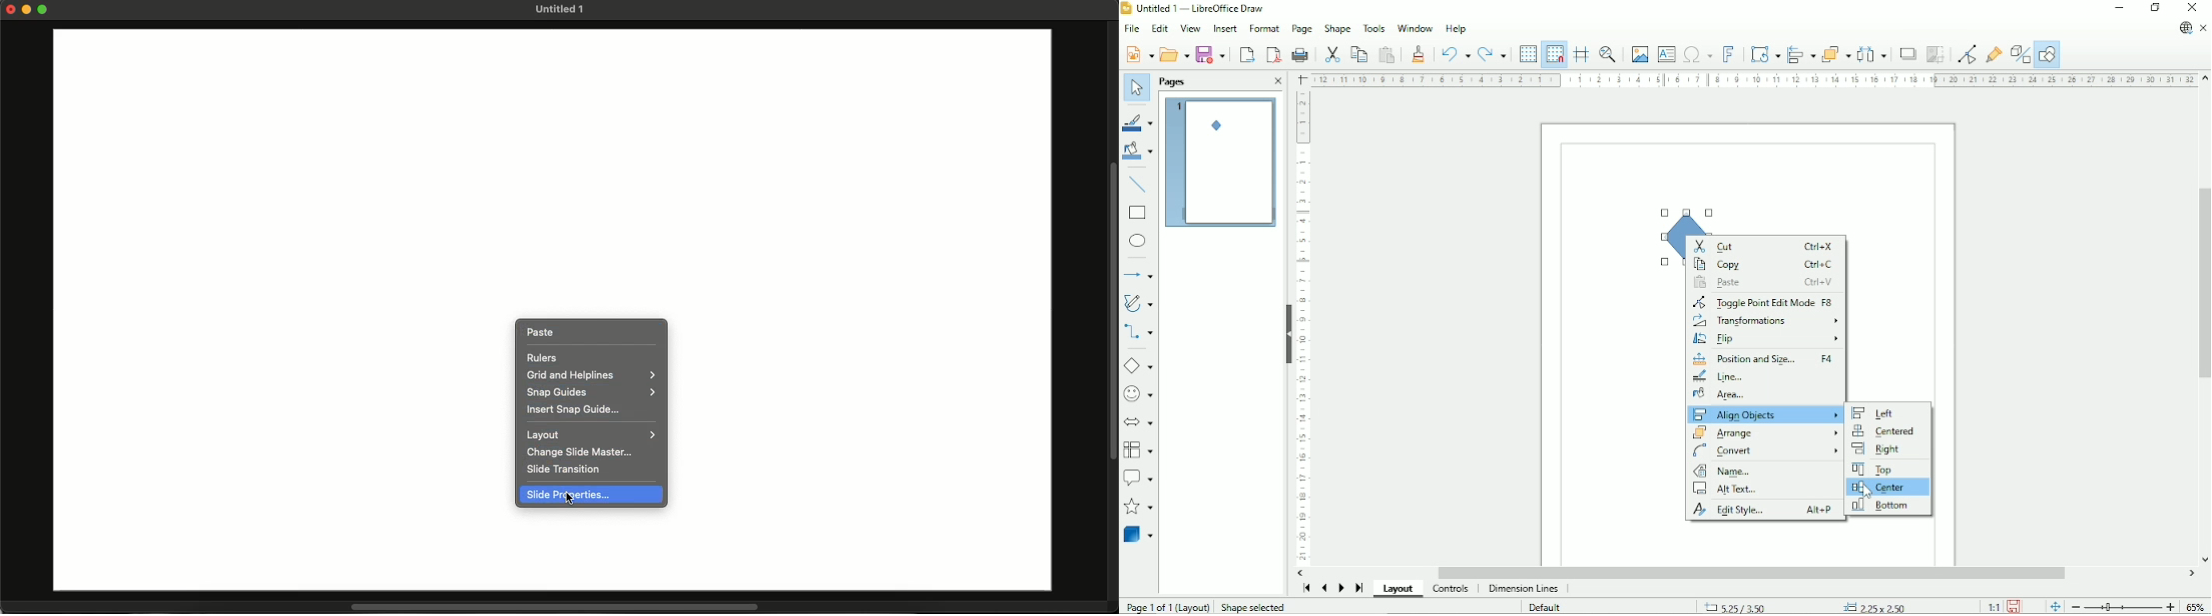 The width and height of the screenshot is (2212, 616). Describe the element at coordinates (1993, 606) in the screenshot. I see `Scaling factor` at that location.